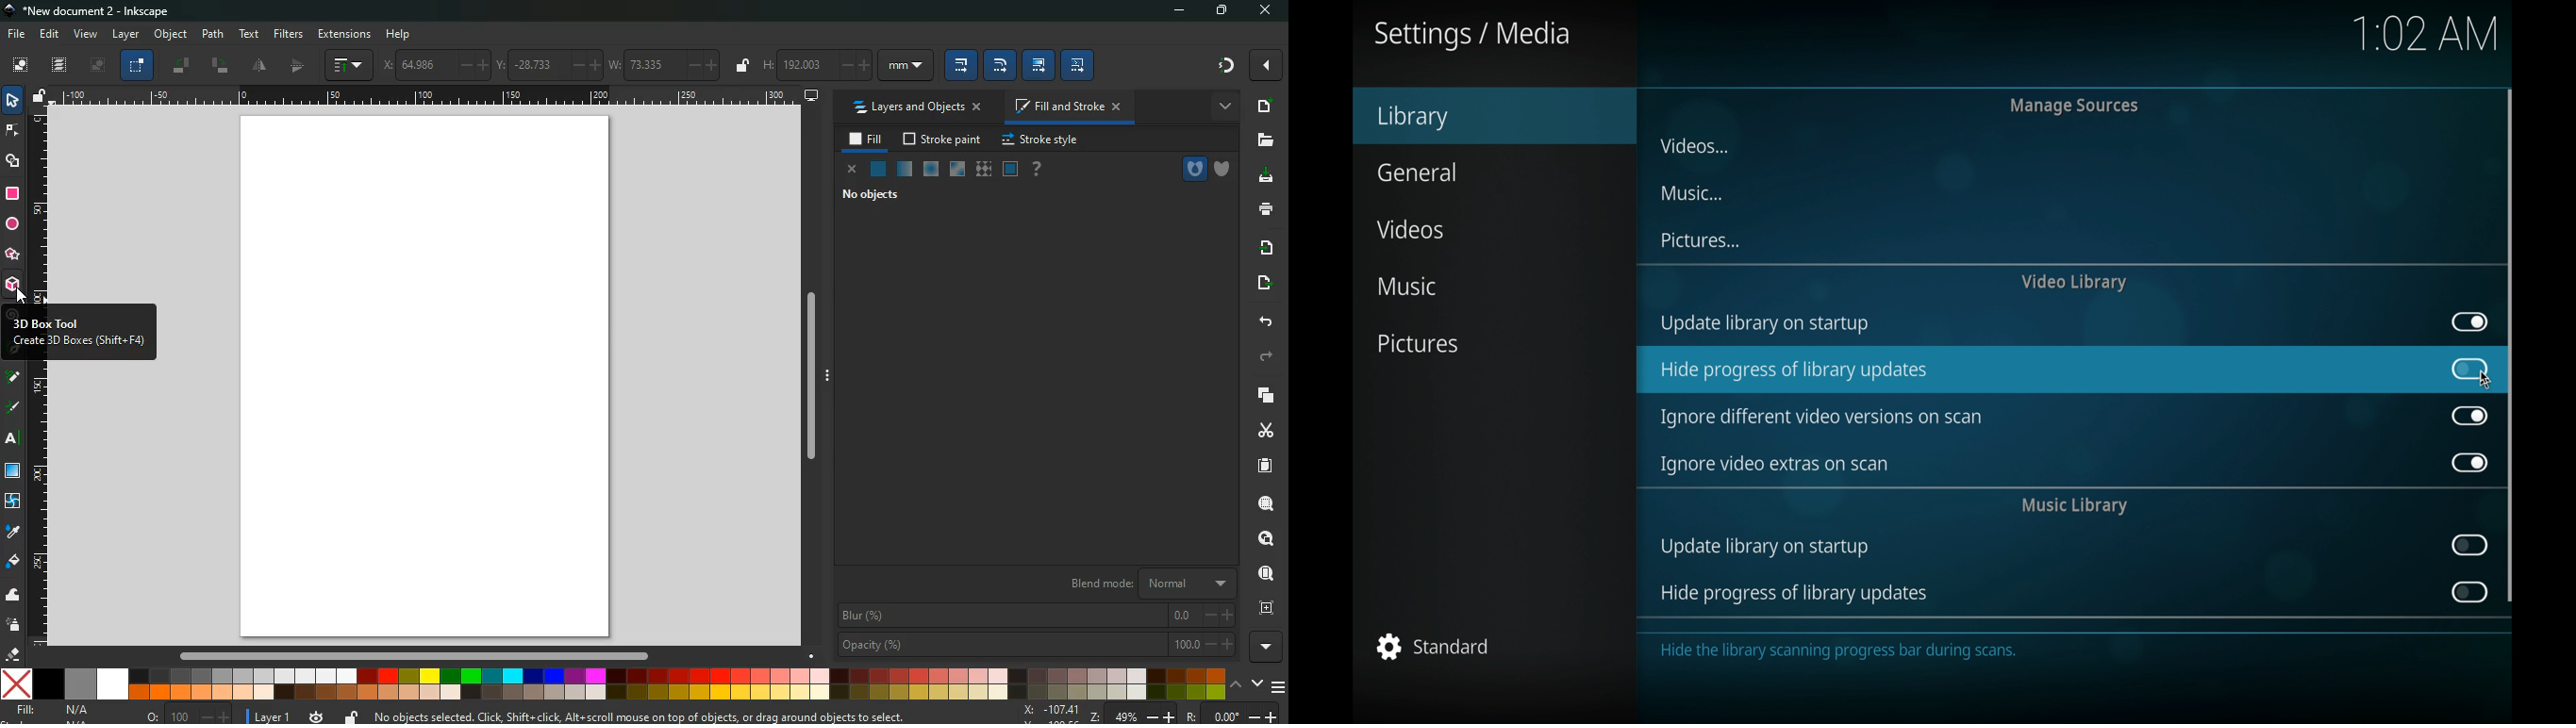 This screenshot has height=728, width=2576. What do you see at coordinates (1222, 106) in the screenshot?
I see `more` at bounding box center [1222, 106].